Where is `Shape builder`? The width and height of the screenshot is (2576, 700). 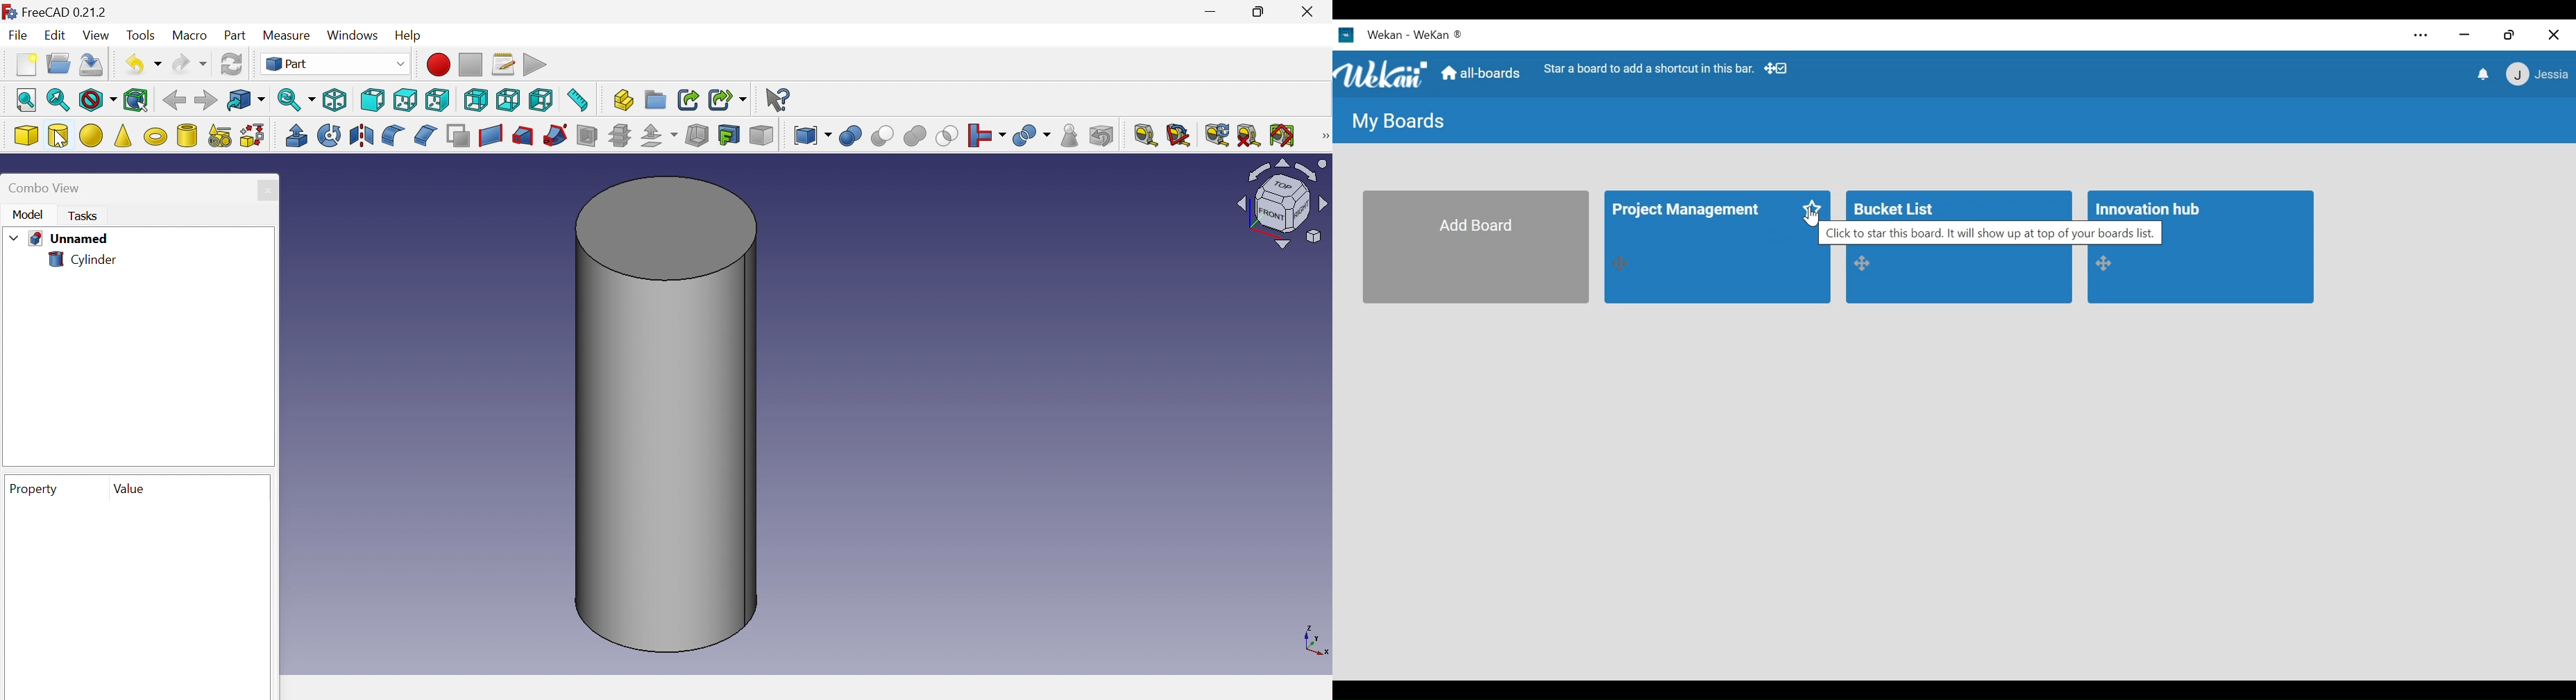 Shape builder is located at coordinates (253, 135).